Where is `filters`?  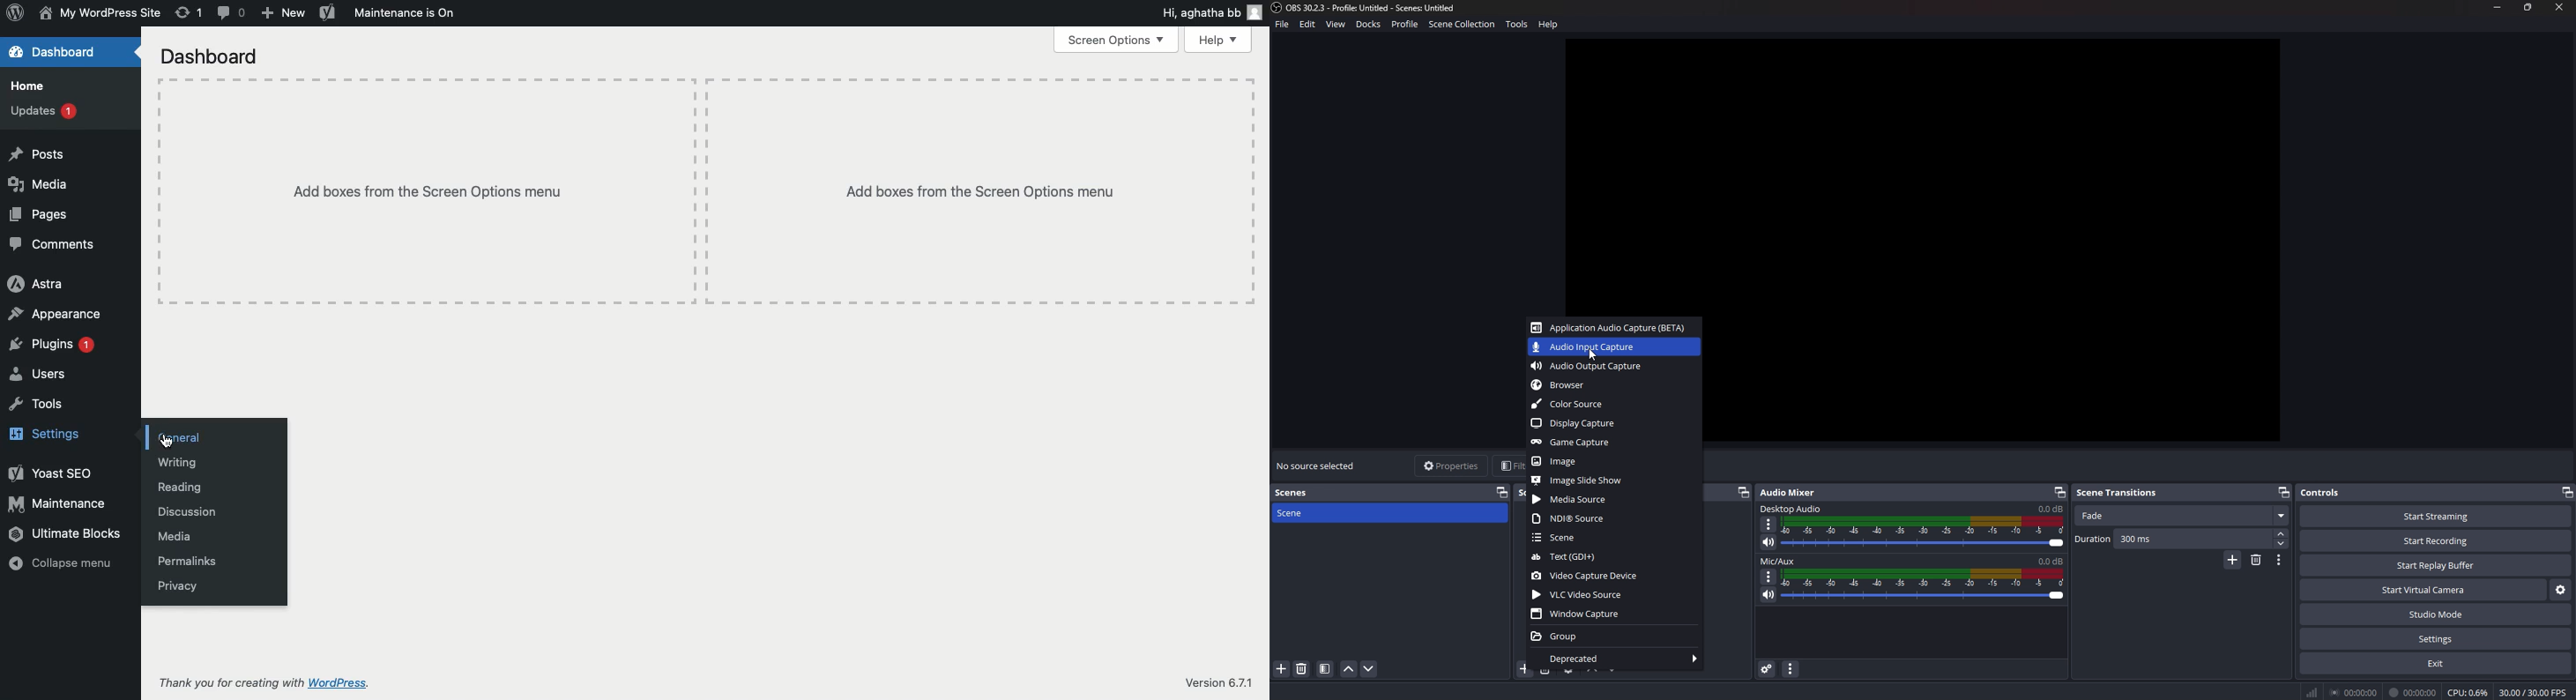 filters is located at coordinates (1510, 466).